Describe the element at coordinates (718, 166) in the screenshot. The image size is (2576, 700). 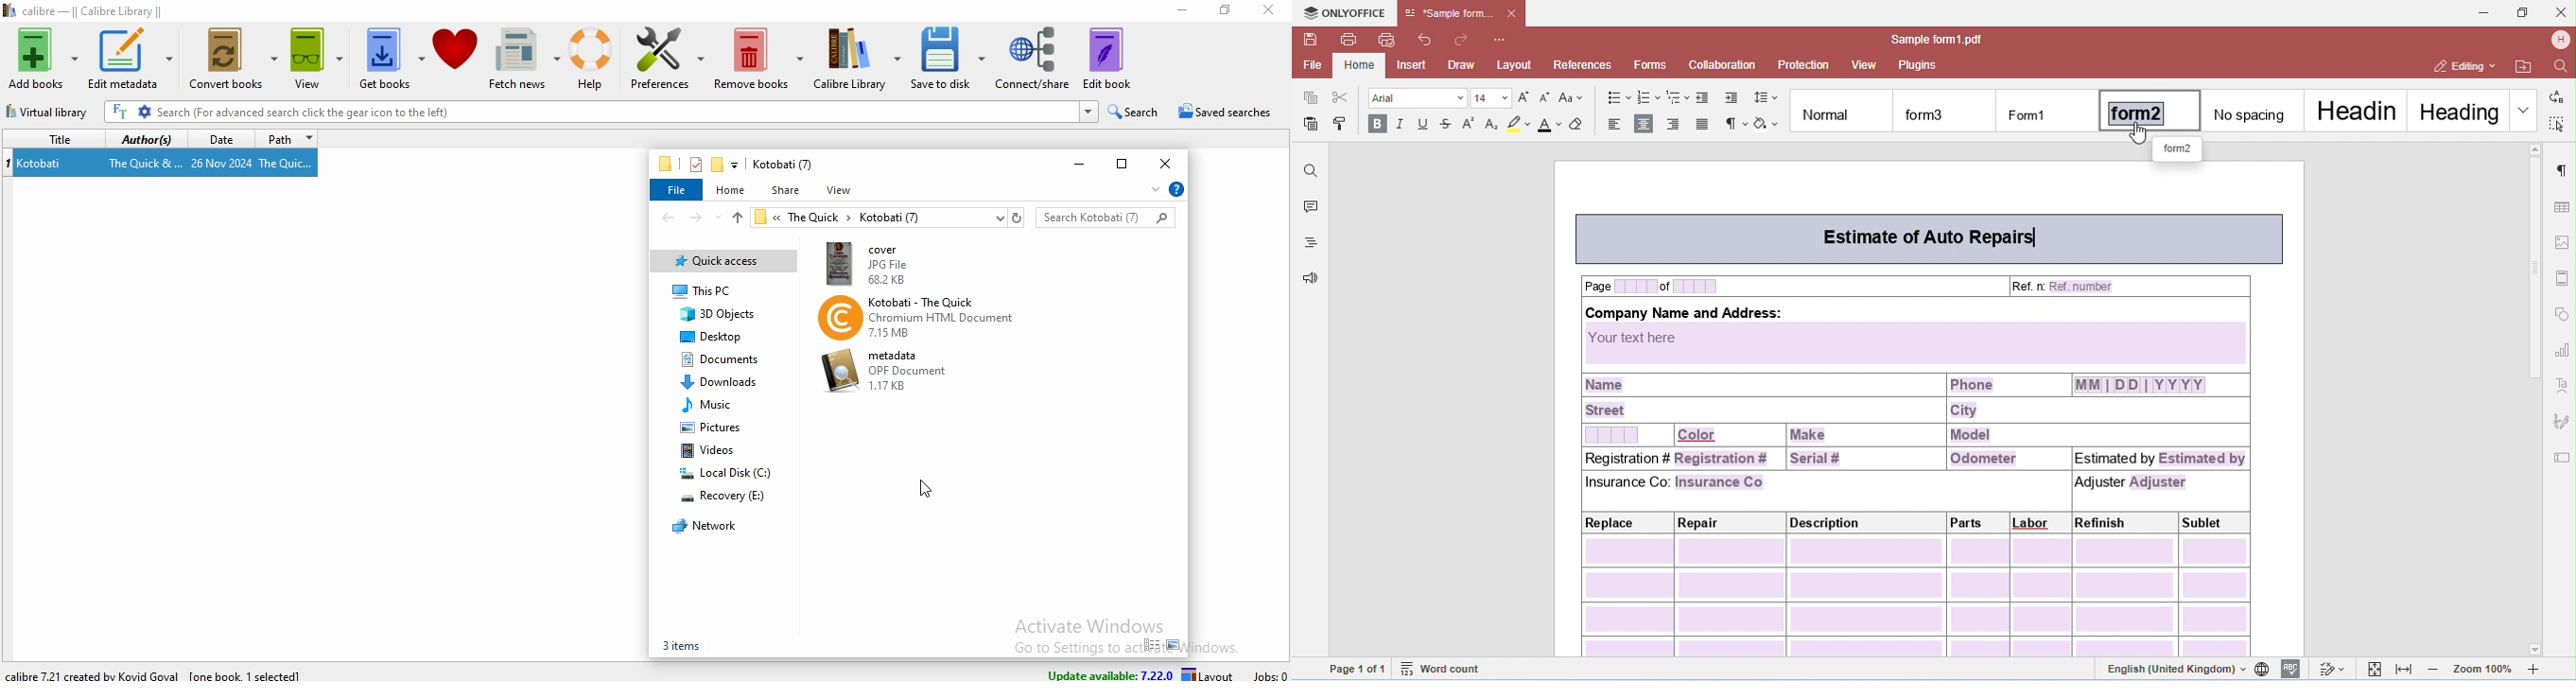
I see `new folder` at that location.